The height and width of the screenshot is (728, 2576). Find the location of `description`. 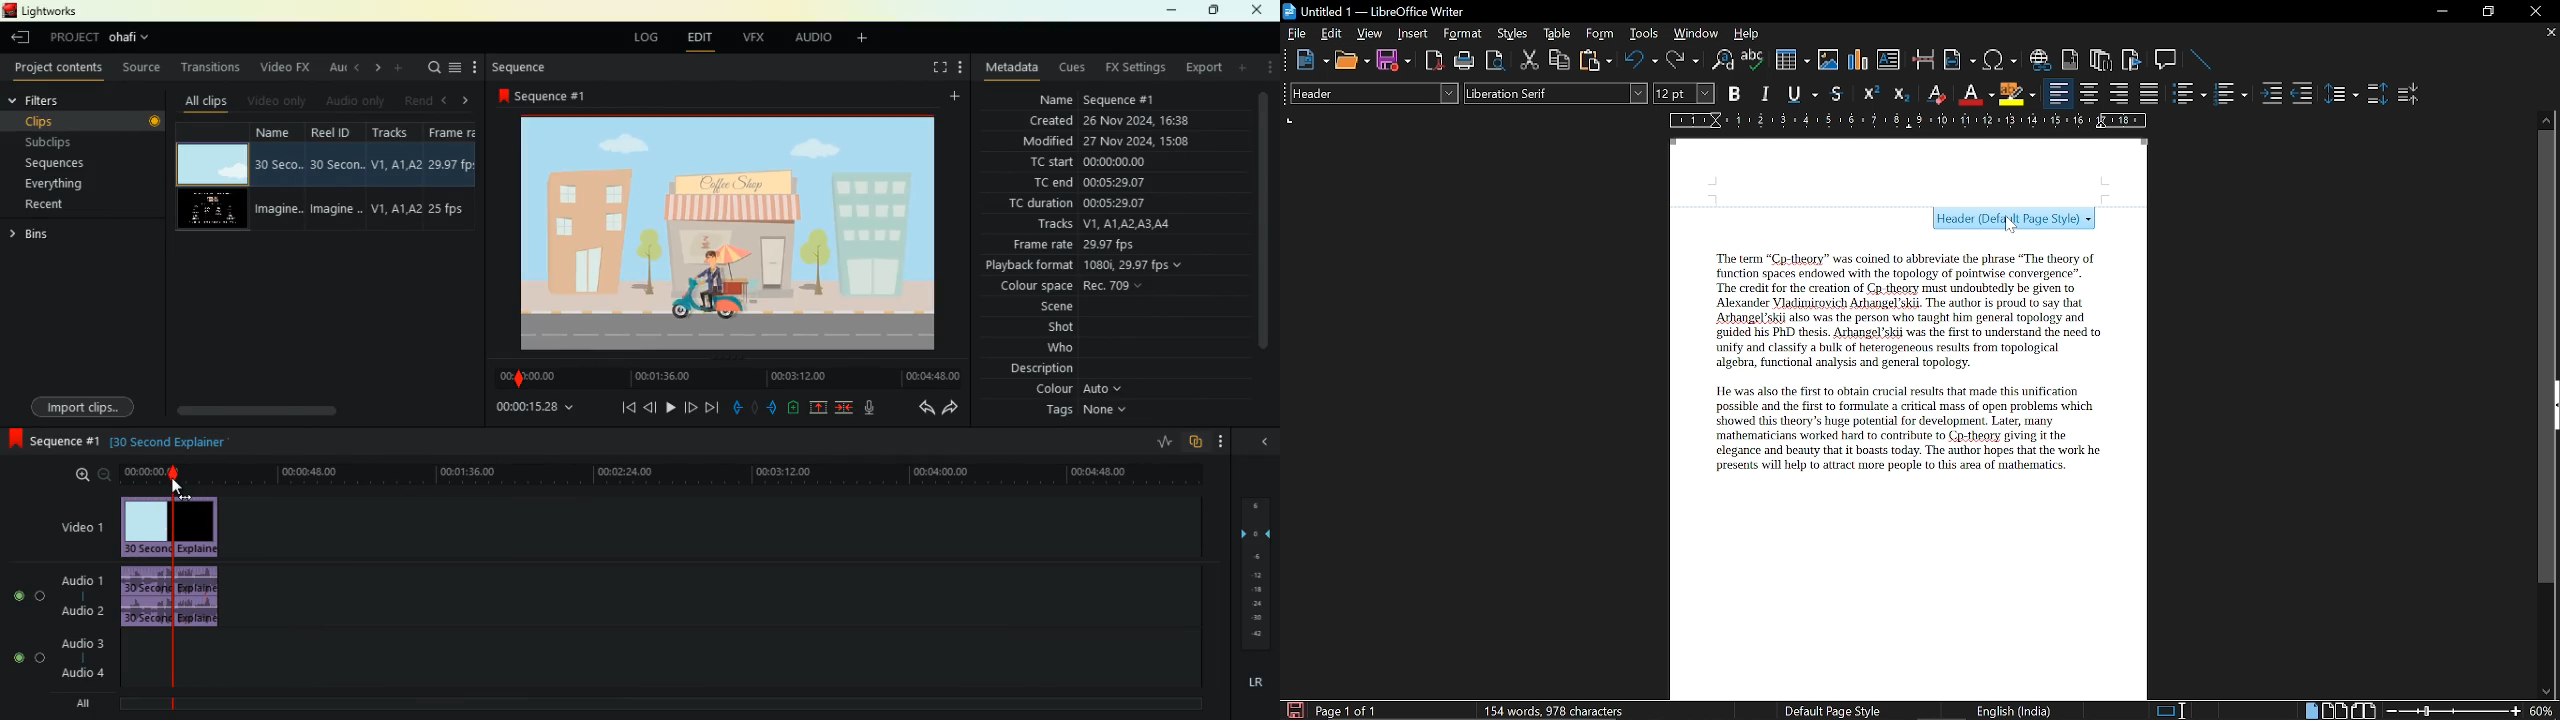

description is located at coordinates (1038, 368).